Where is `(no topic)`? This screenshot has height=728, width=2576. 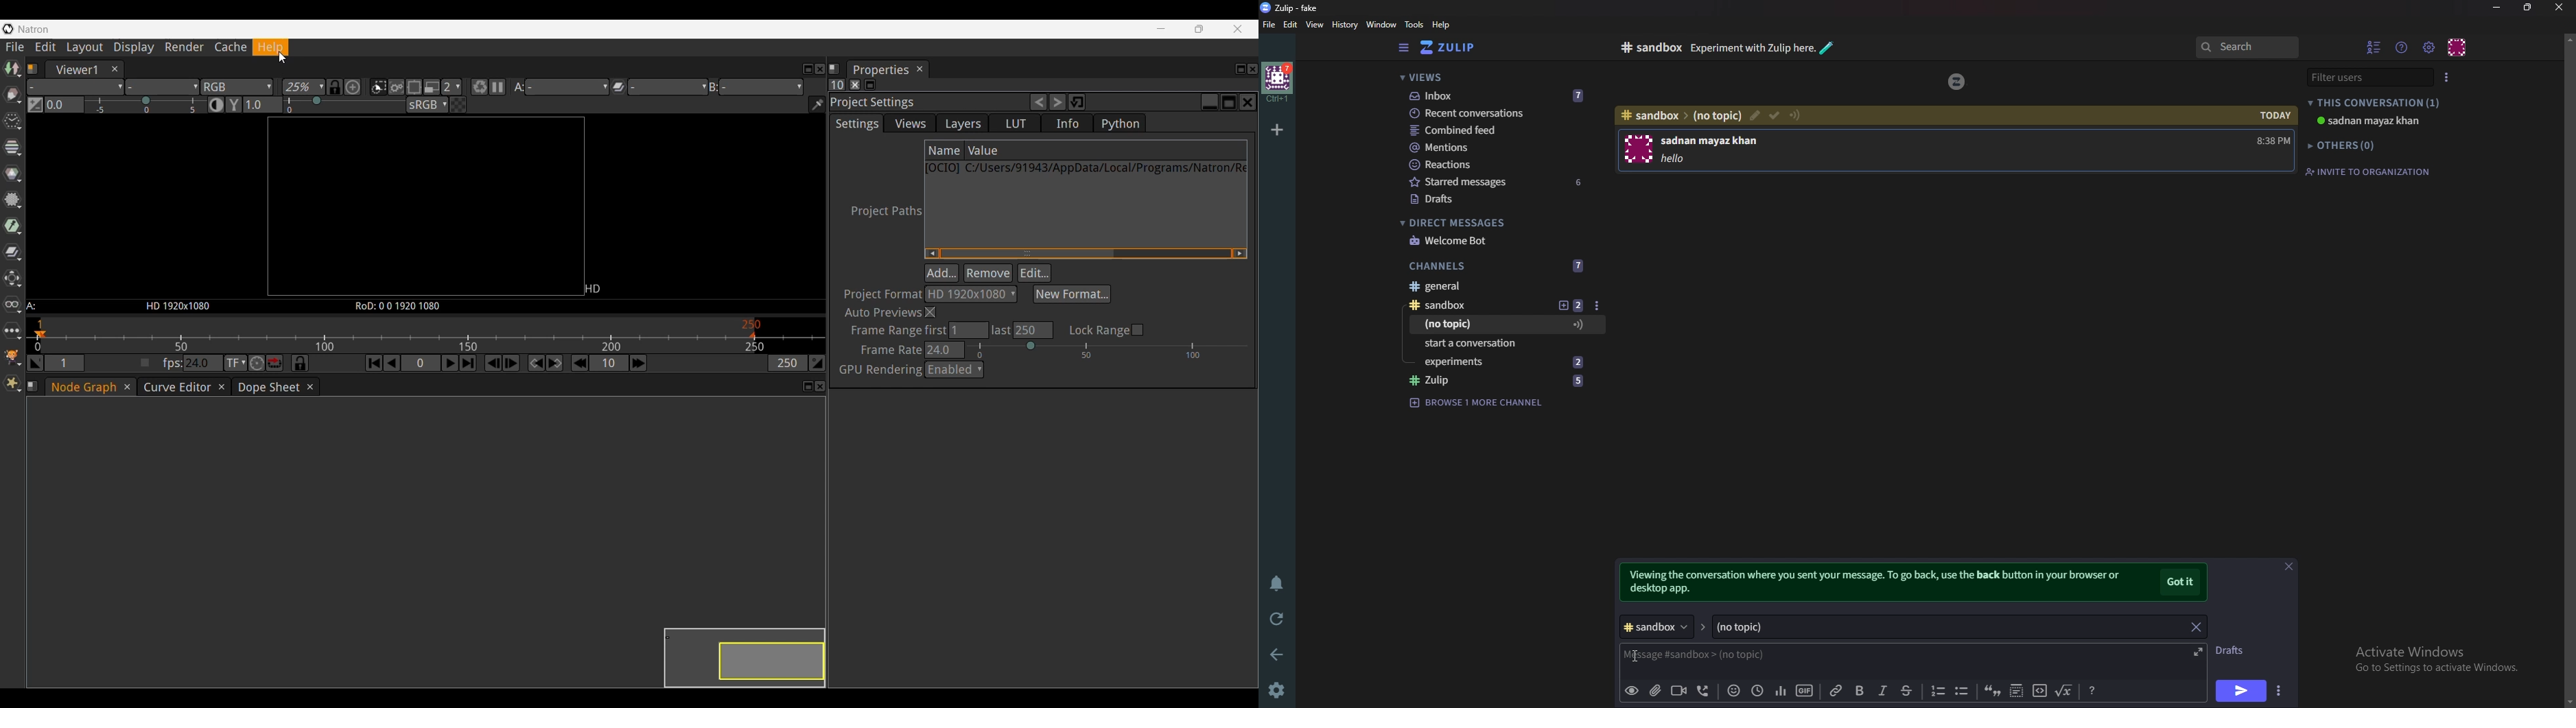 (no topic) is located at coordinates (1860, 628).